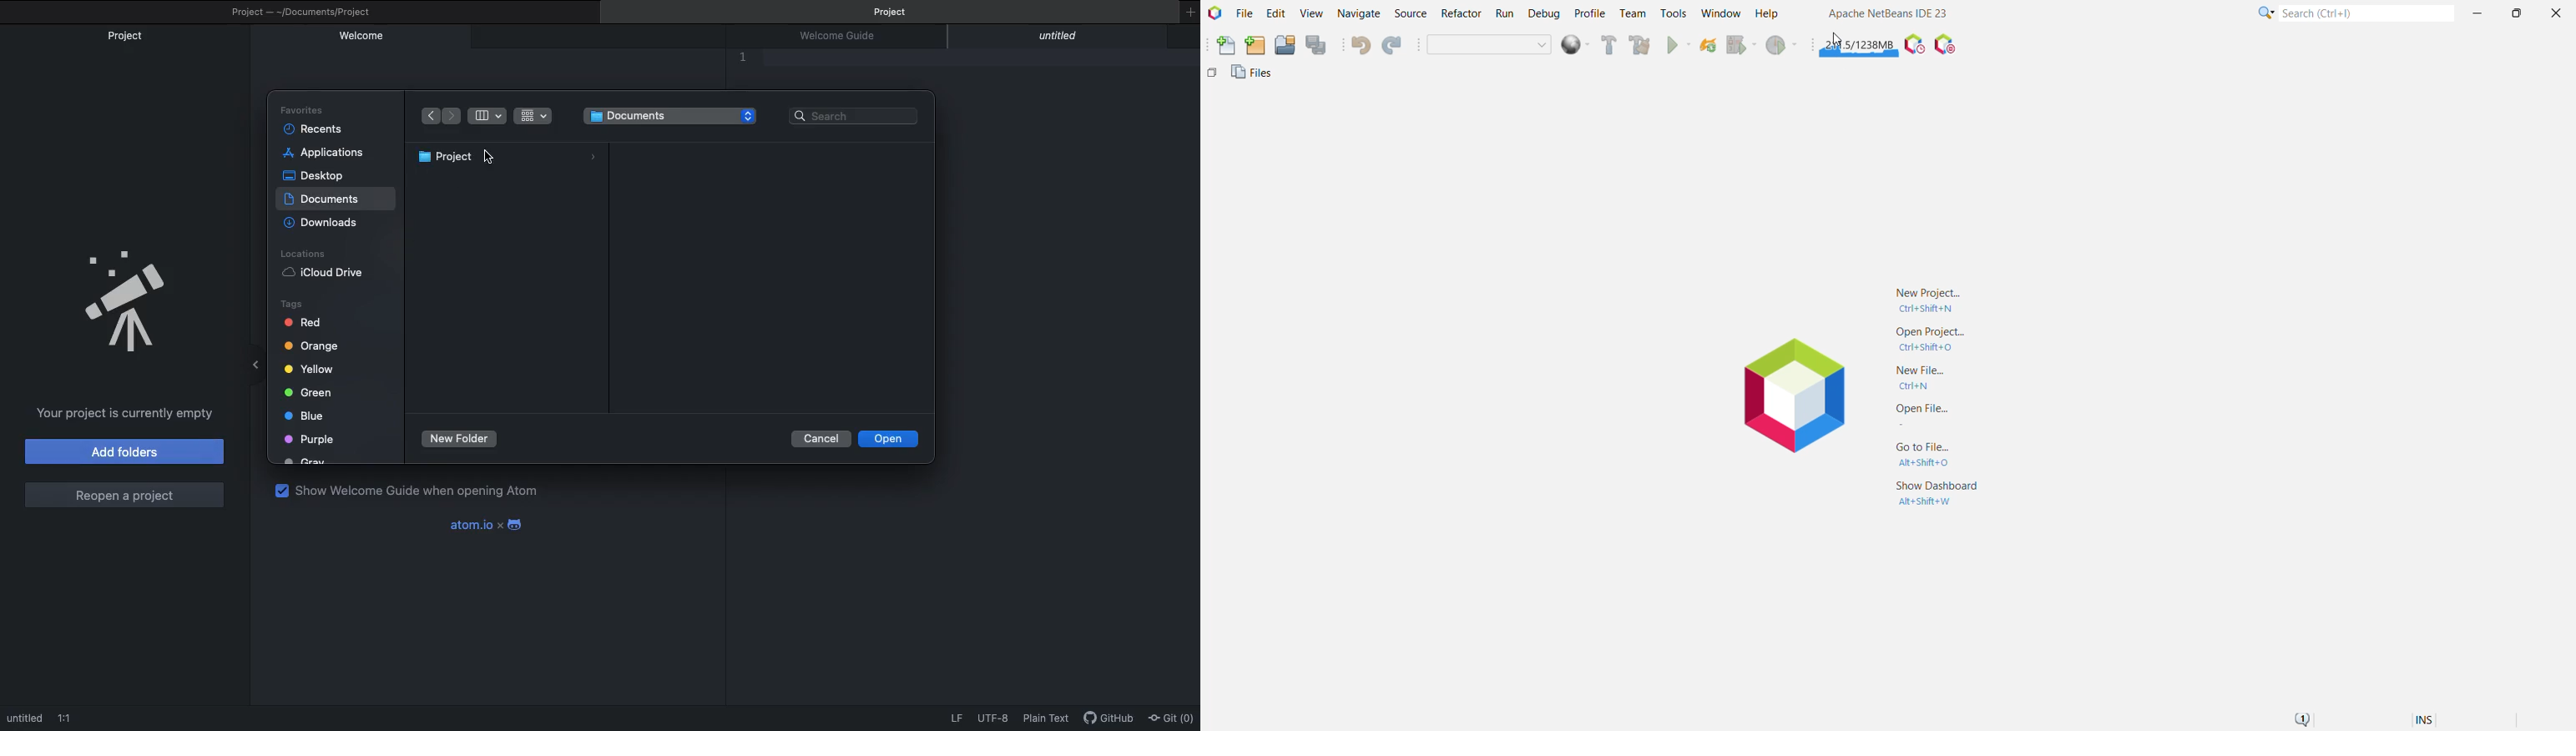  I want to click on Grid view, so click(533, 117).